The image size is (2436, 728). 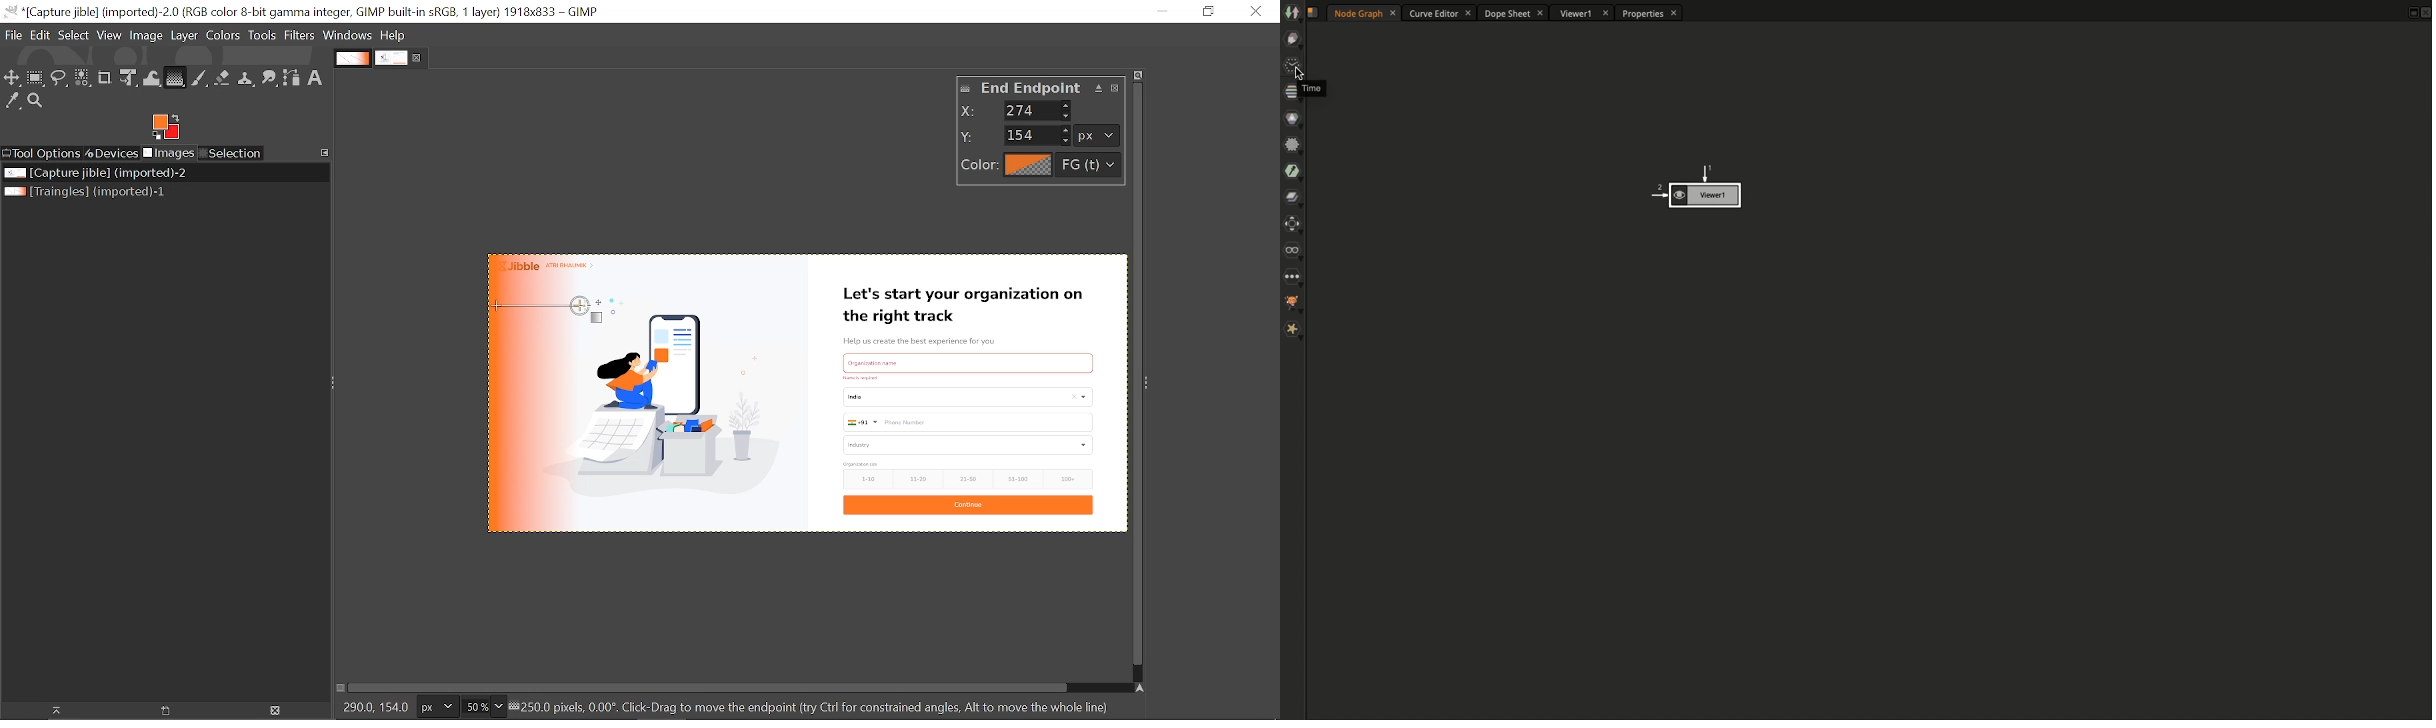 I want to click on Vertical scrollbar, so click(x=1134, y=372).